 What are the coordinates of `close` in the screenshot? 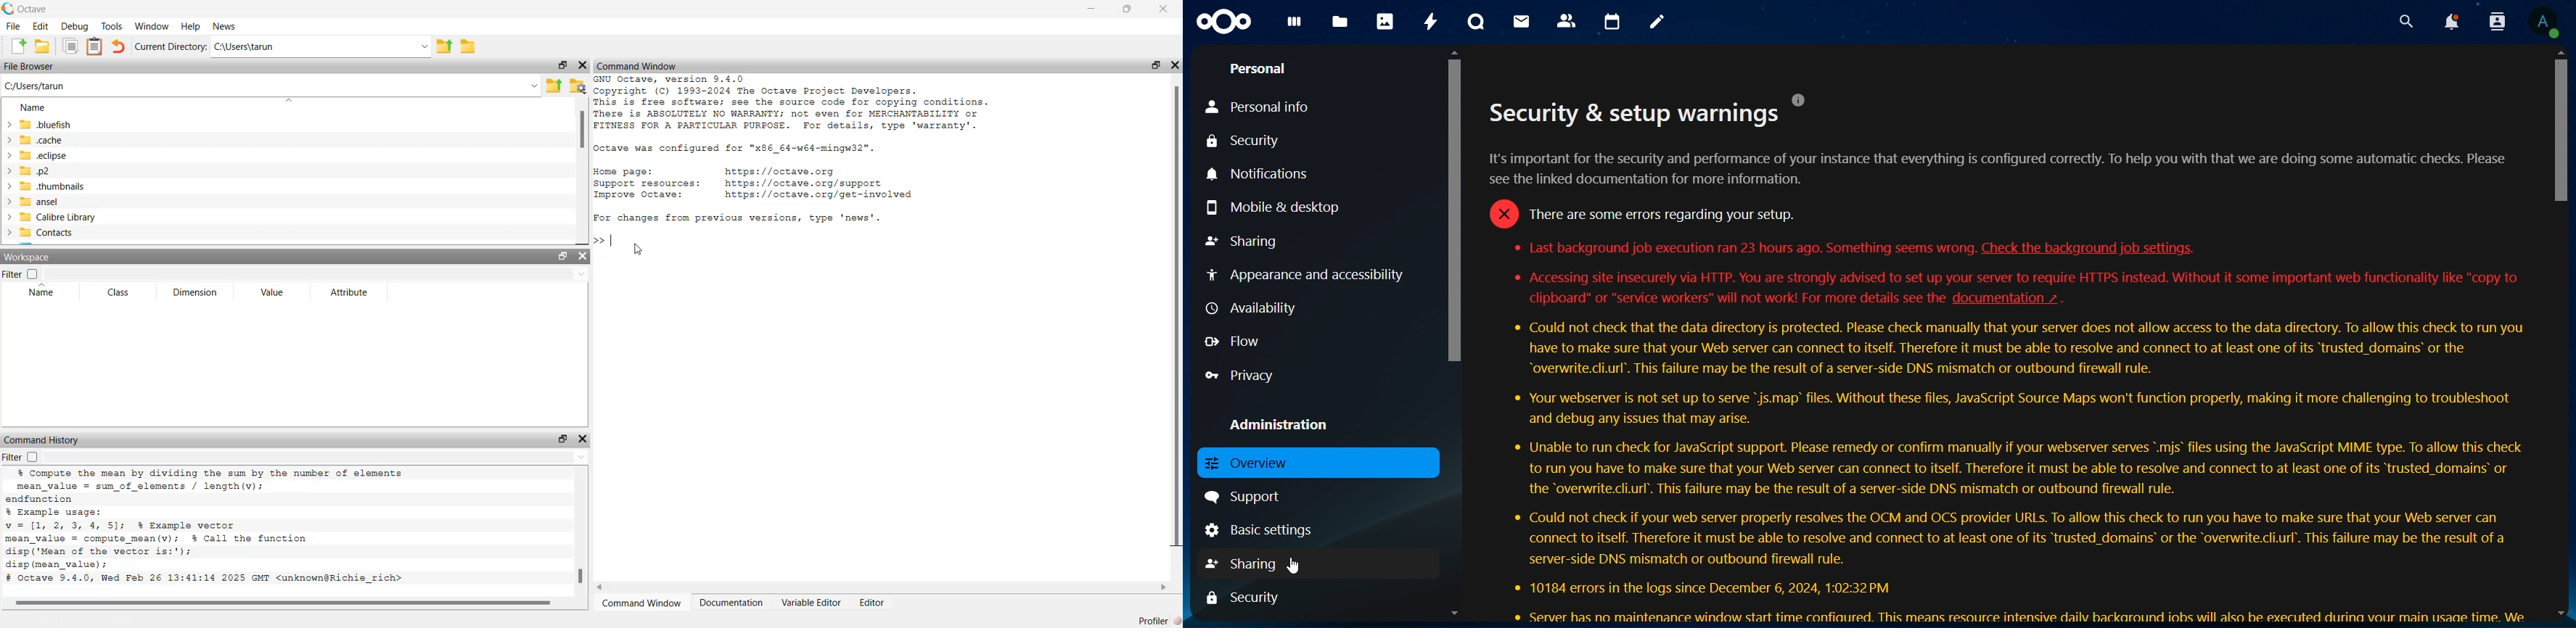 It's located at (583, 439).